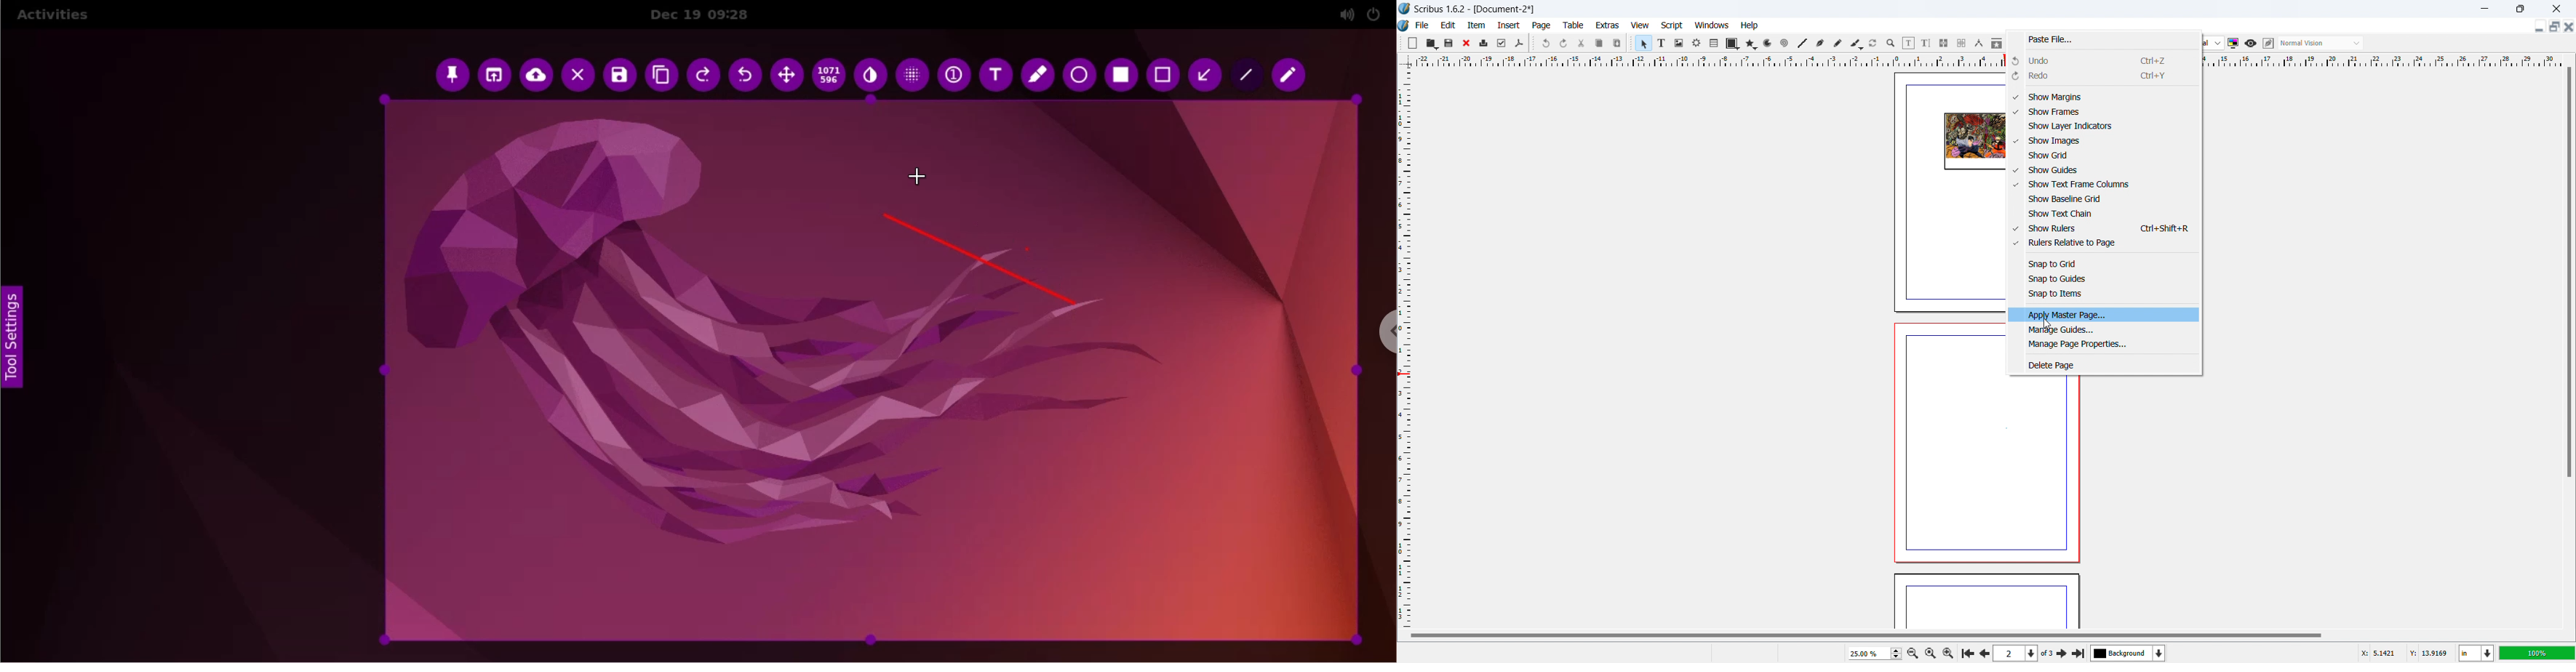 The image size is (2576, 672). Describe the element at coordinates (1769, 44) in the screenshot. I see `curves` at that location.